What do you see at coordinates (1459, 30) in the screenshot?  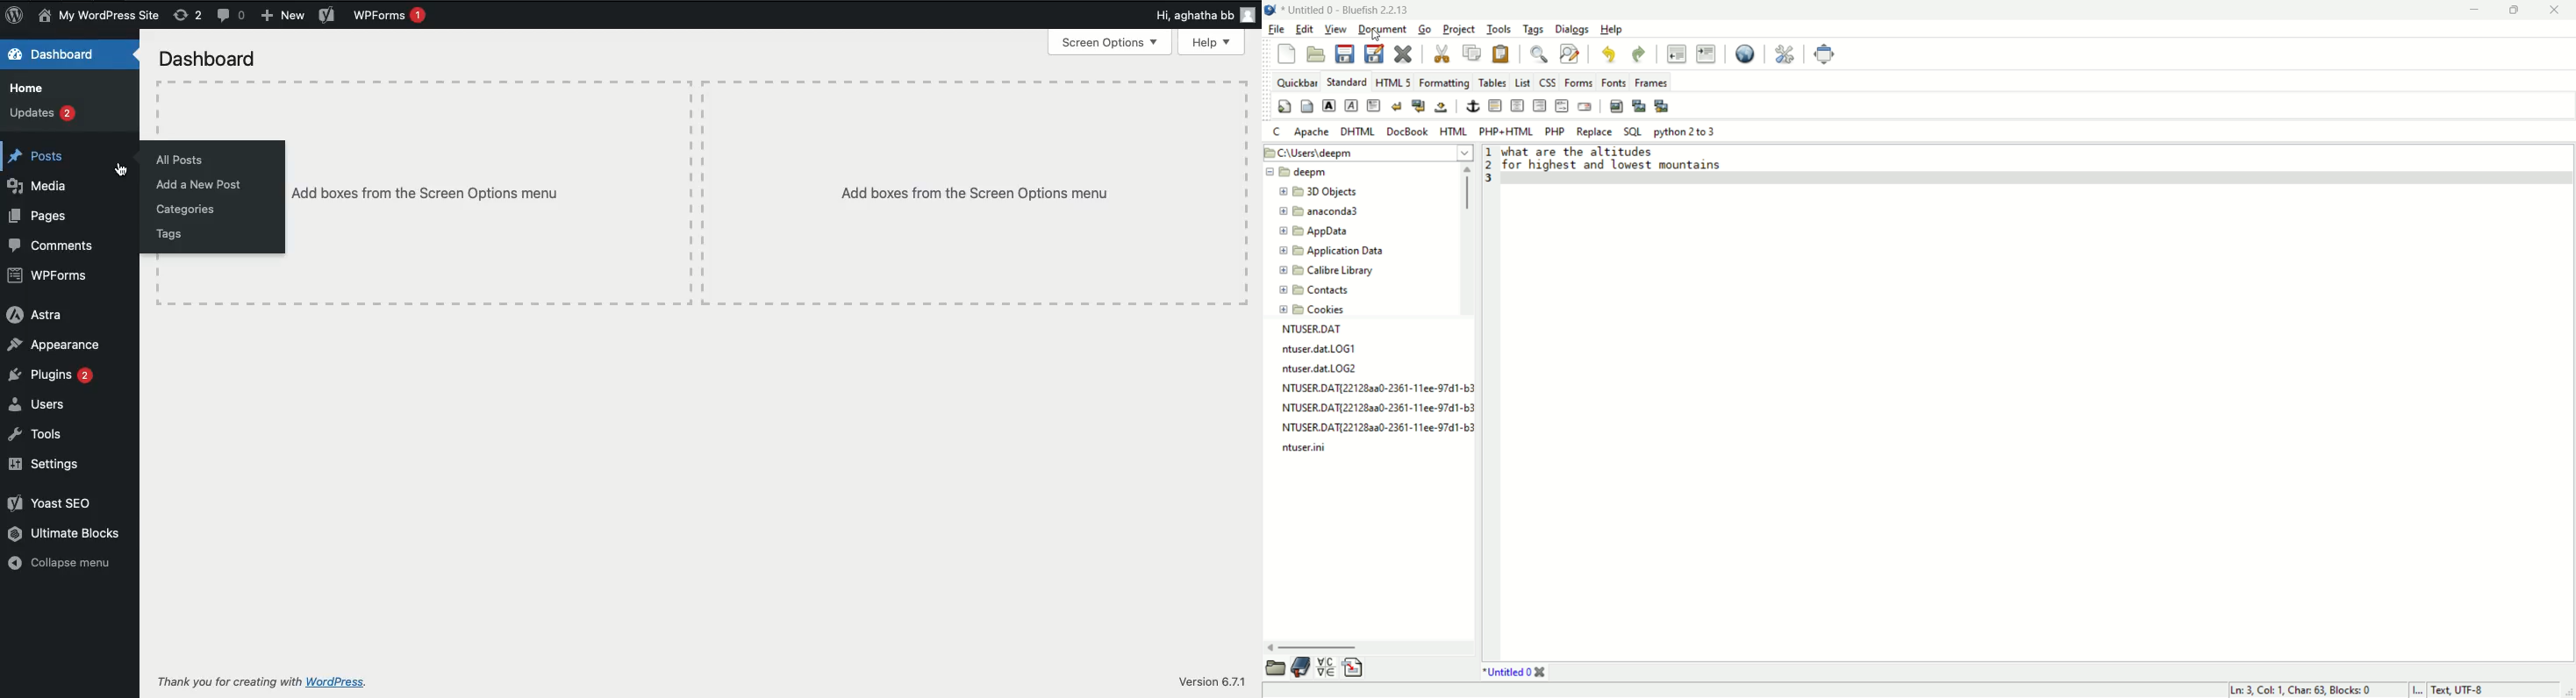 I see `project` at bounding box center [1459, 30].